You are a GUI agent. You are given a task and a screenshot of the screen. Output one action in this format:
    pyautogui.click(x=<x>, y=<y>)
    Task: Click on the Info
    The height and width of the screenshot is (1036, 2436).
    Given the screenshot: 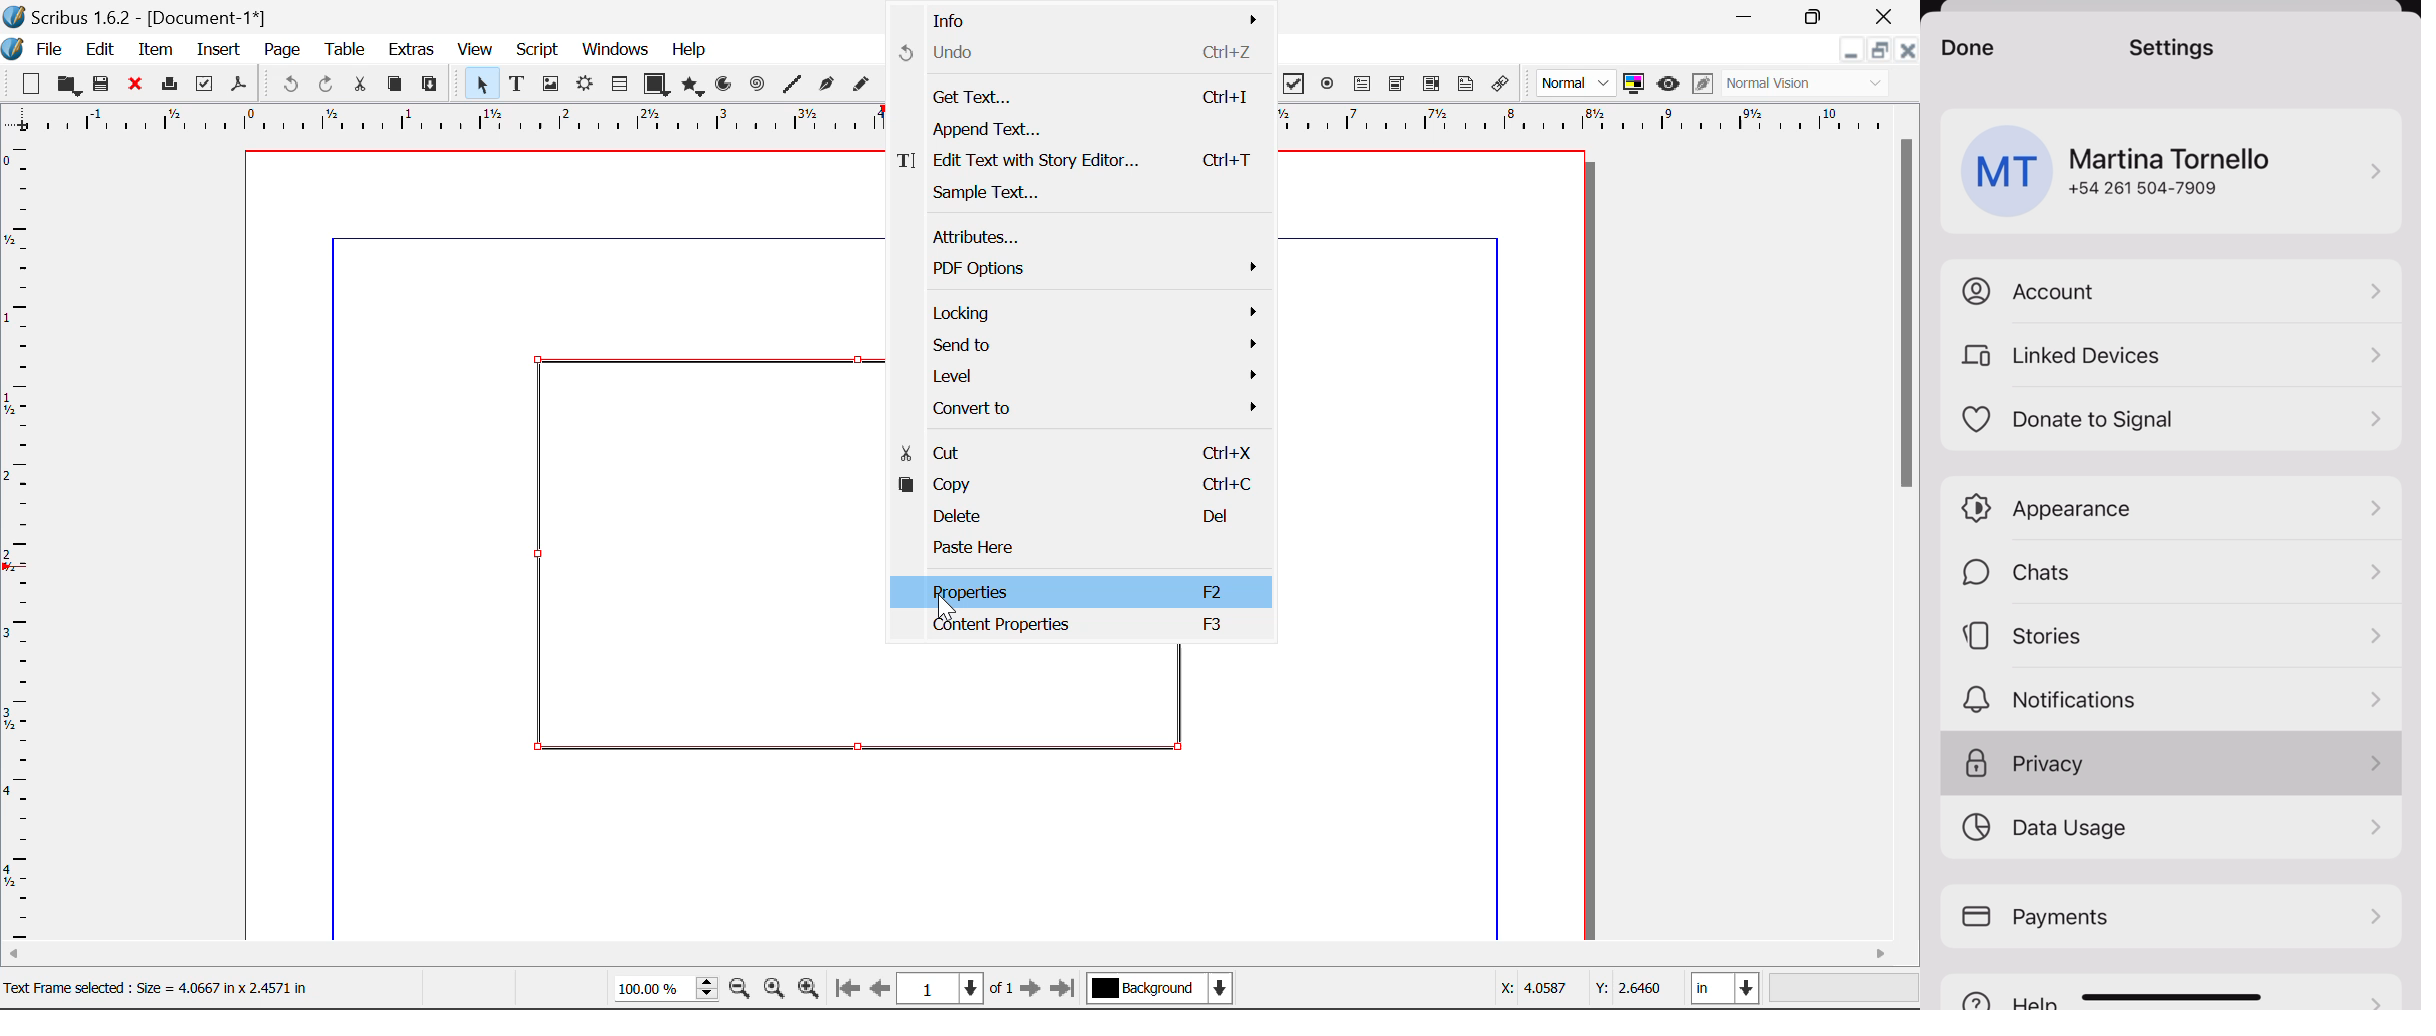 What is the action you would take?
    pyautogui.click(x=1082, y=17)
    